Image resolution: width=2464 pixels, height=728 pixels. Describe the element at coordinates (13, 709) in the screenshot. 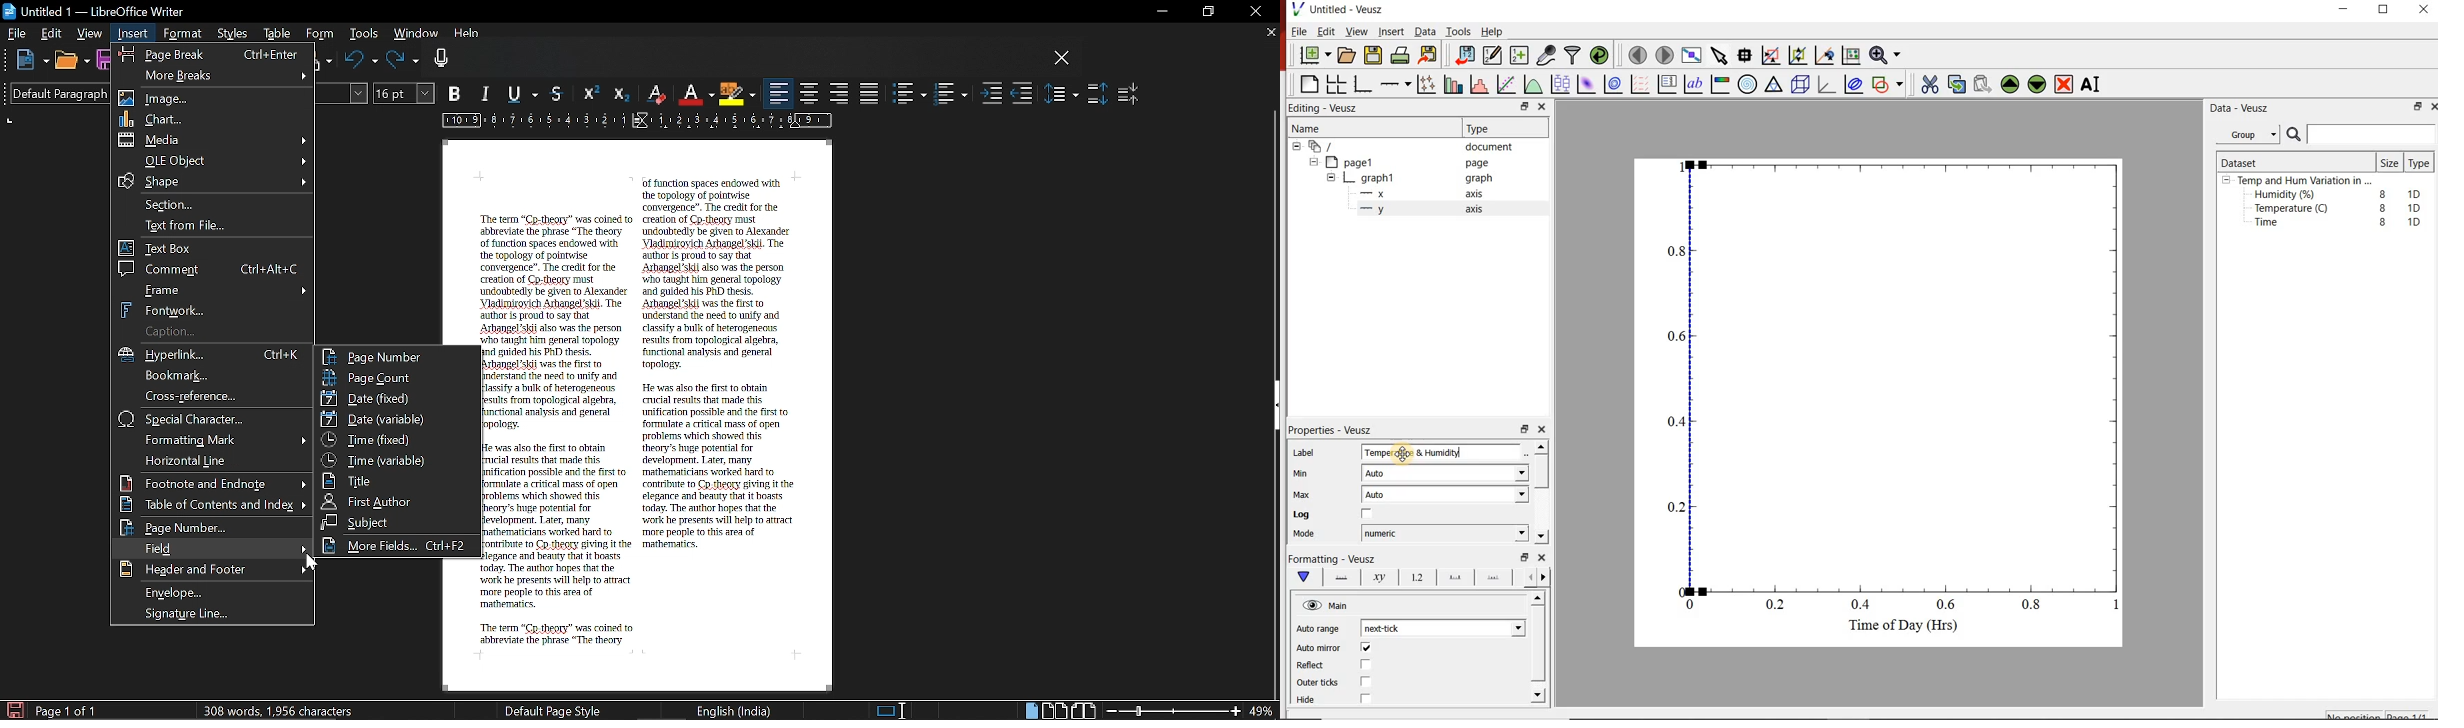

I see `Save` at that location.